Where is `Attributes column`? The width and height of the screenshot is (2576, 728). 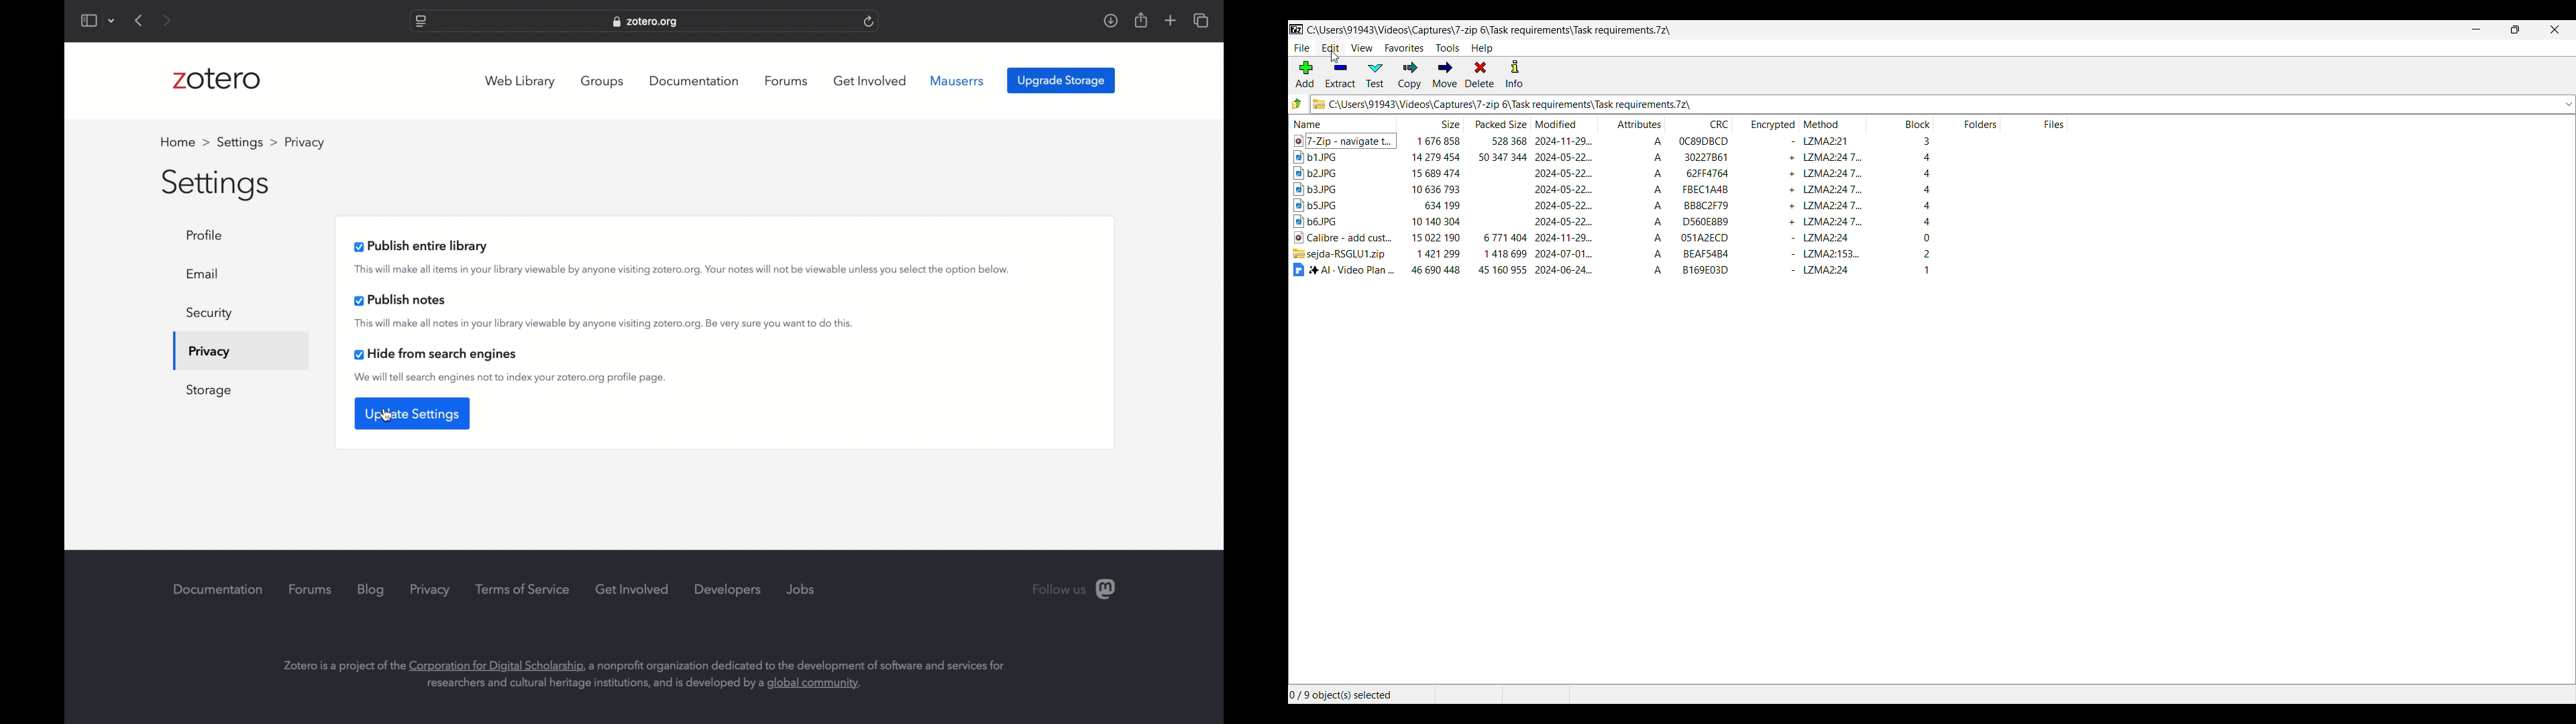
Attributes column is located at coordinates (1633, 123).